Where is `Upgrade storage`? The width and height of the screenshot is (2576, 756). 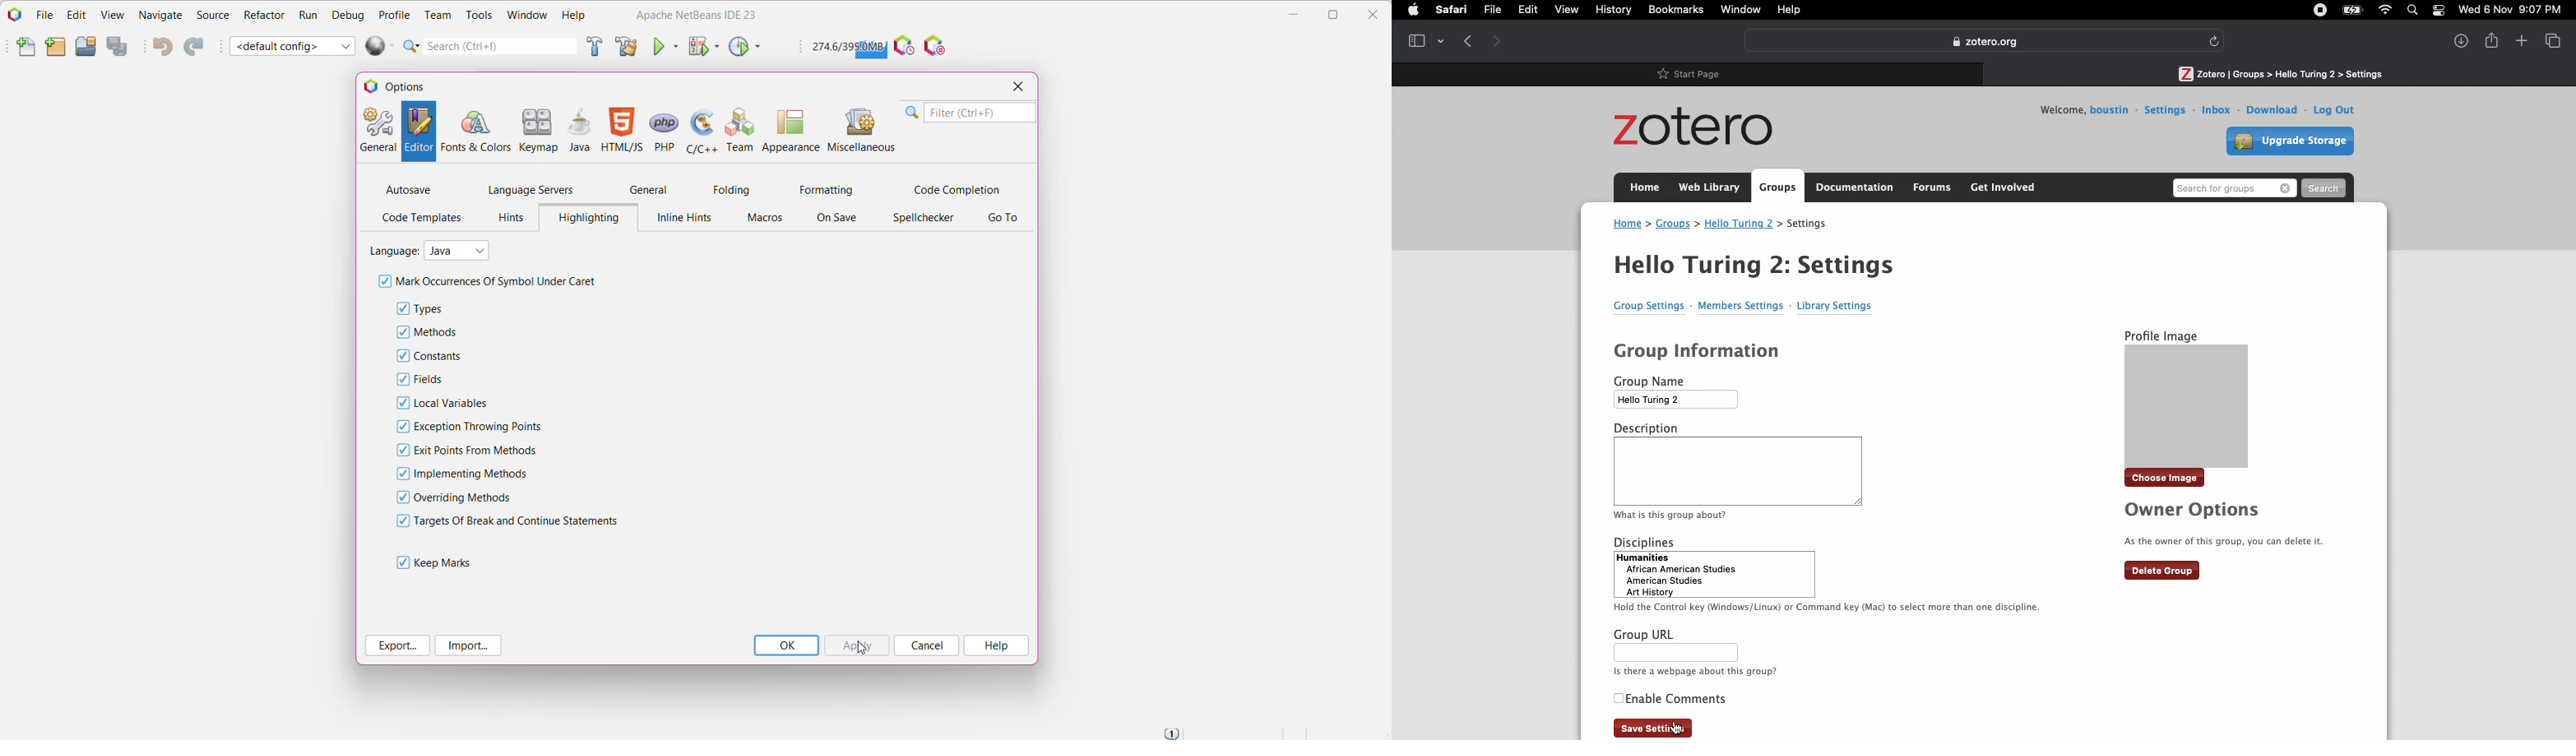
Upgrade storage is located at coordinates (2293, 143).